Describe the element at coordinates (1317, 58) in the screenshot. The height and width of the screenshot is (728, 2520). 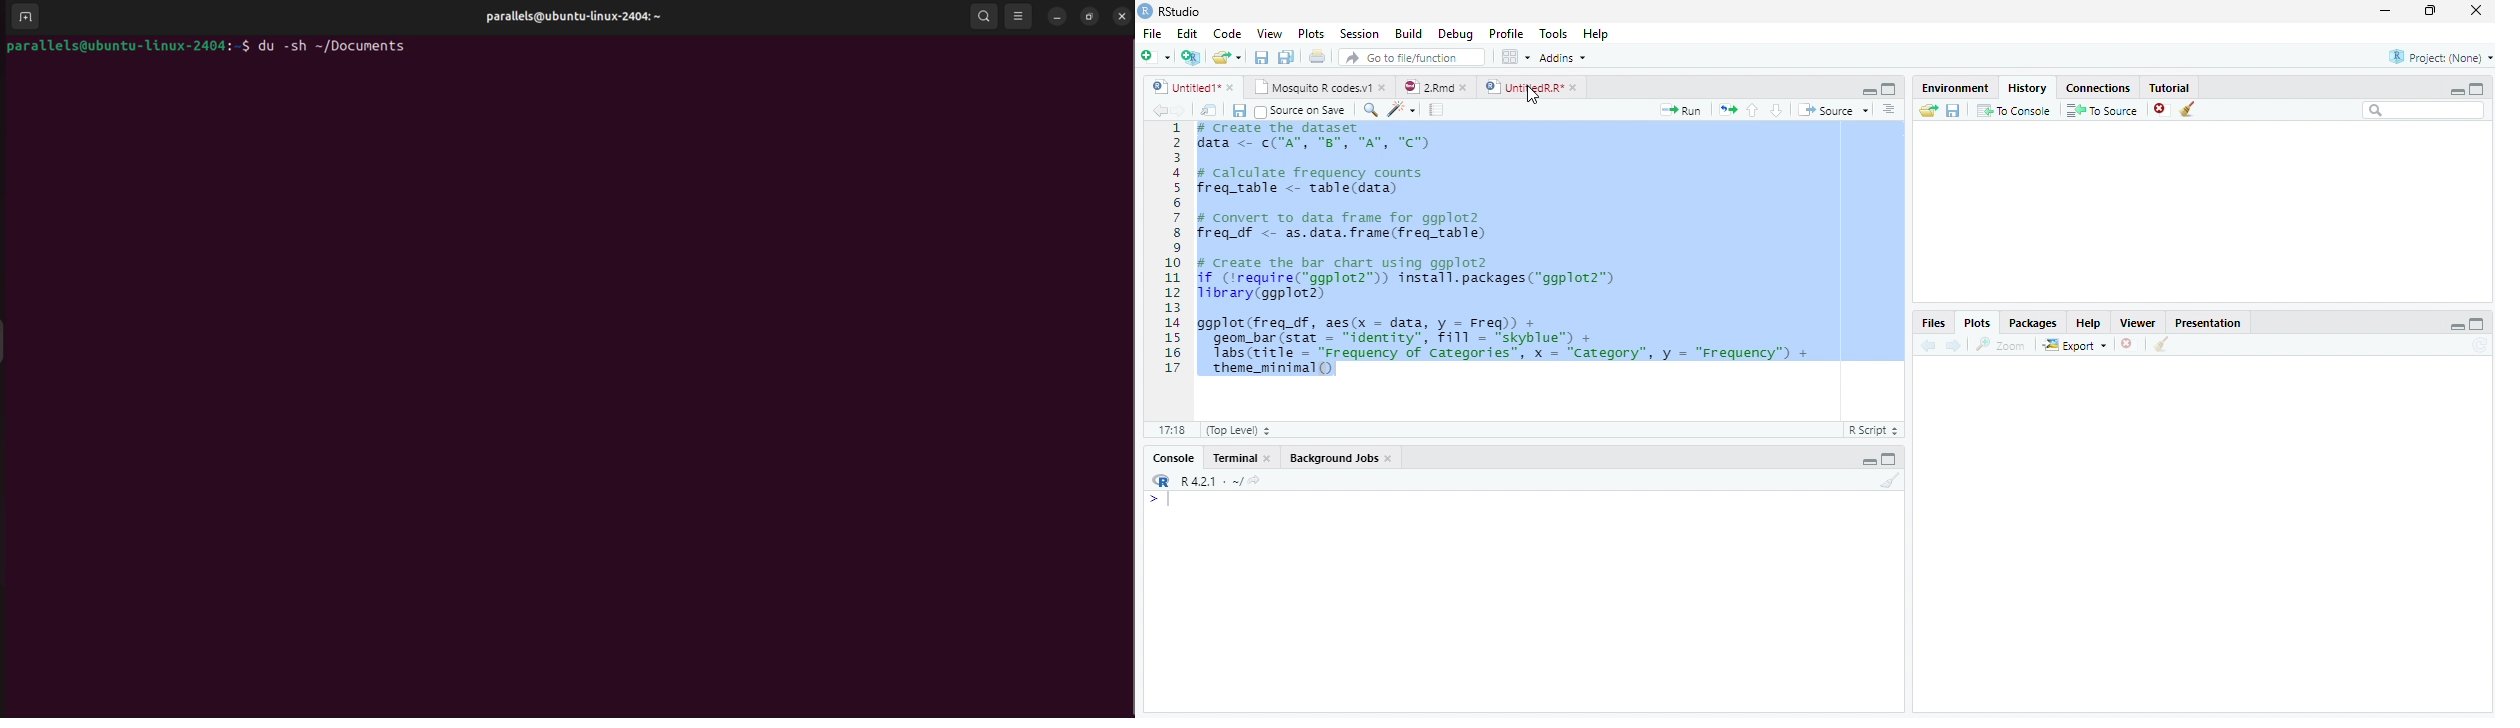
I see `Print` at that location.